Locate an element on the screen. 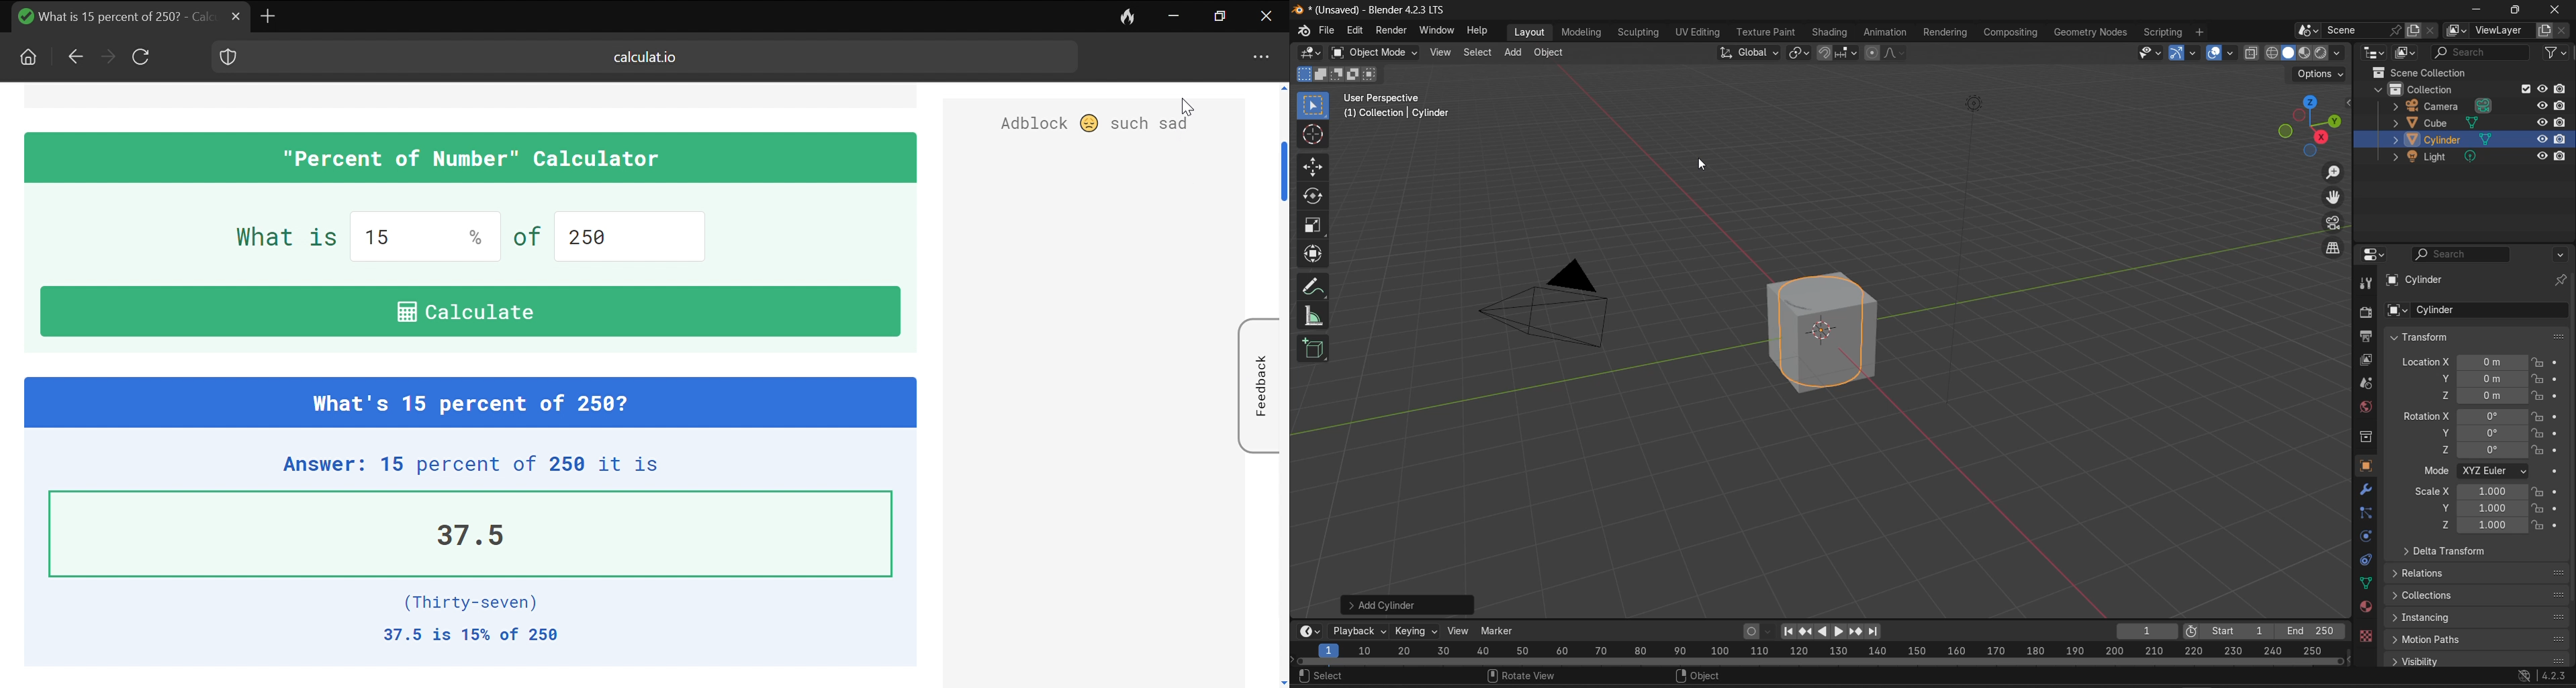 This screenshot has width=2576, height=700. | What's 15 percent of 250? is located at coordinates (466, 404).